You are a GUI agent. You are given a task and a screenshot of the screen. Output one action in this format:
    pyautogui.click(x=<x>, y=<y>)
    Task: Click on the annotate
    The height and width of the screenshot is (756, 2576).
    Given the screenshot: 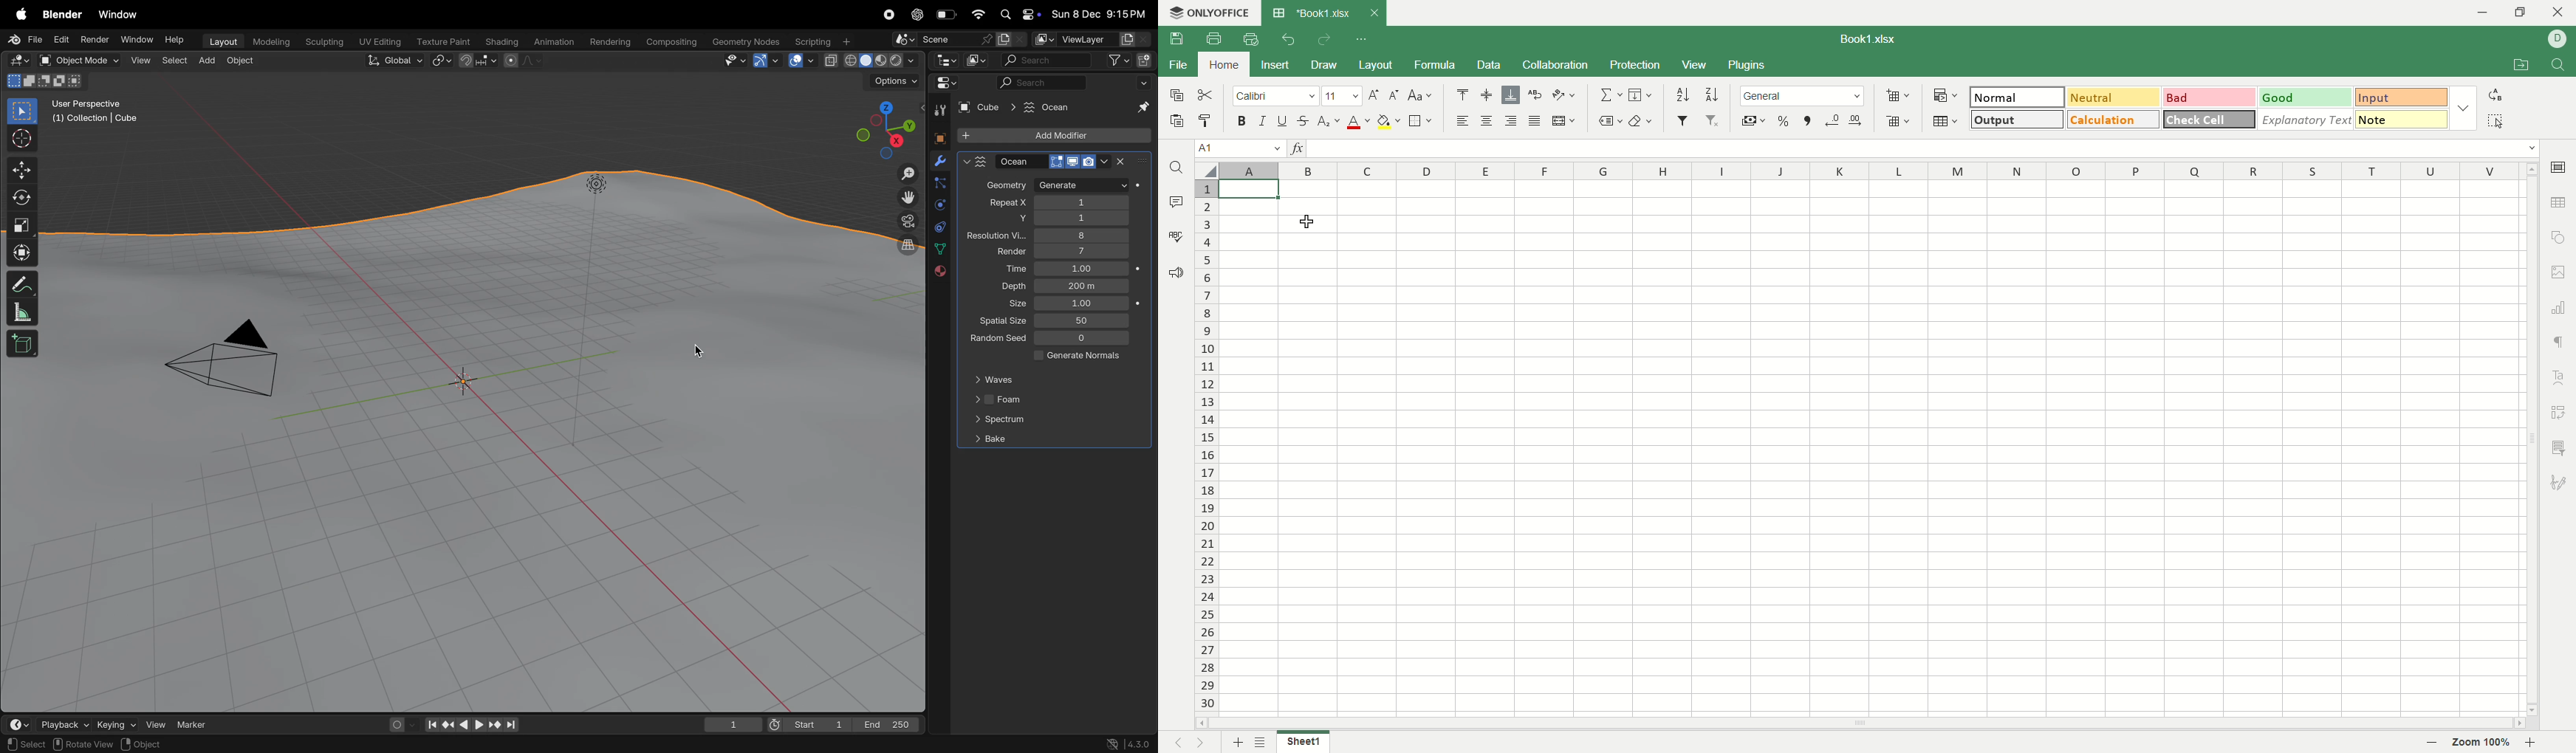 What is the action you would take?
    pyautogui.click(x=22, y=284)
    